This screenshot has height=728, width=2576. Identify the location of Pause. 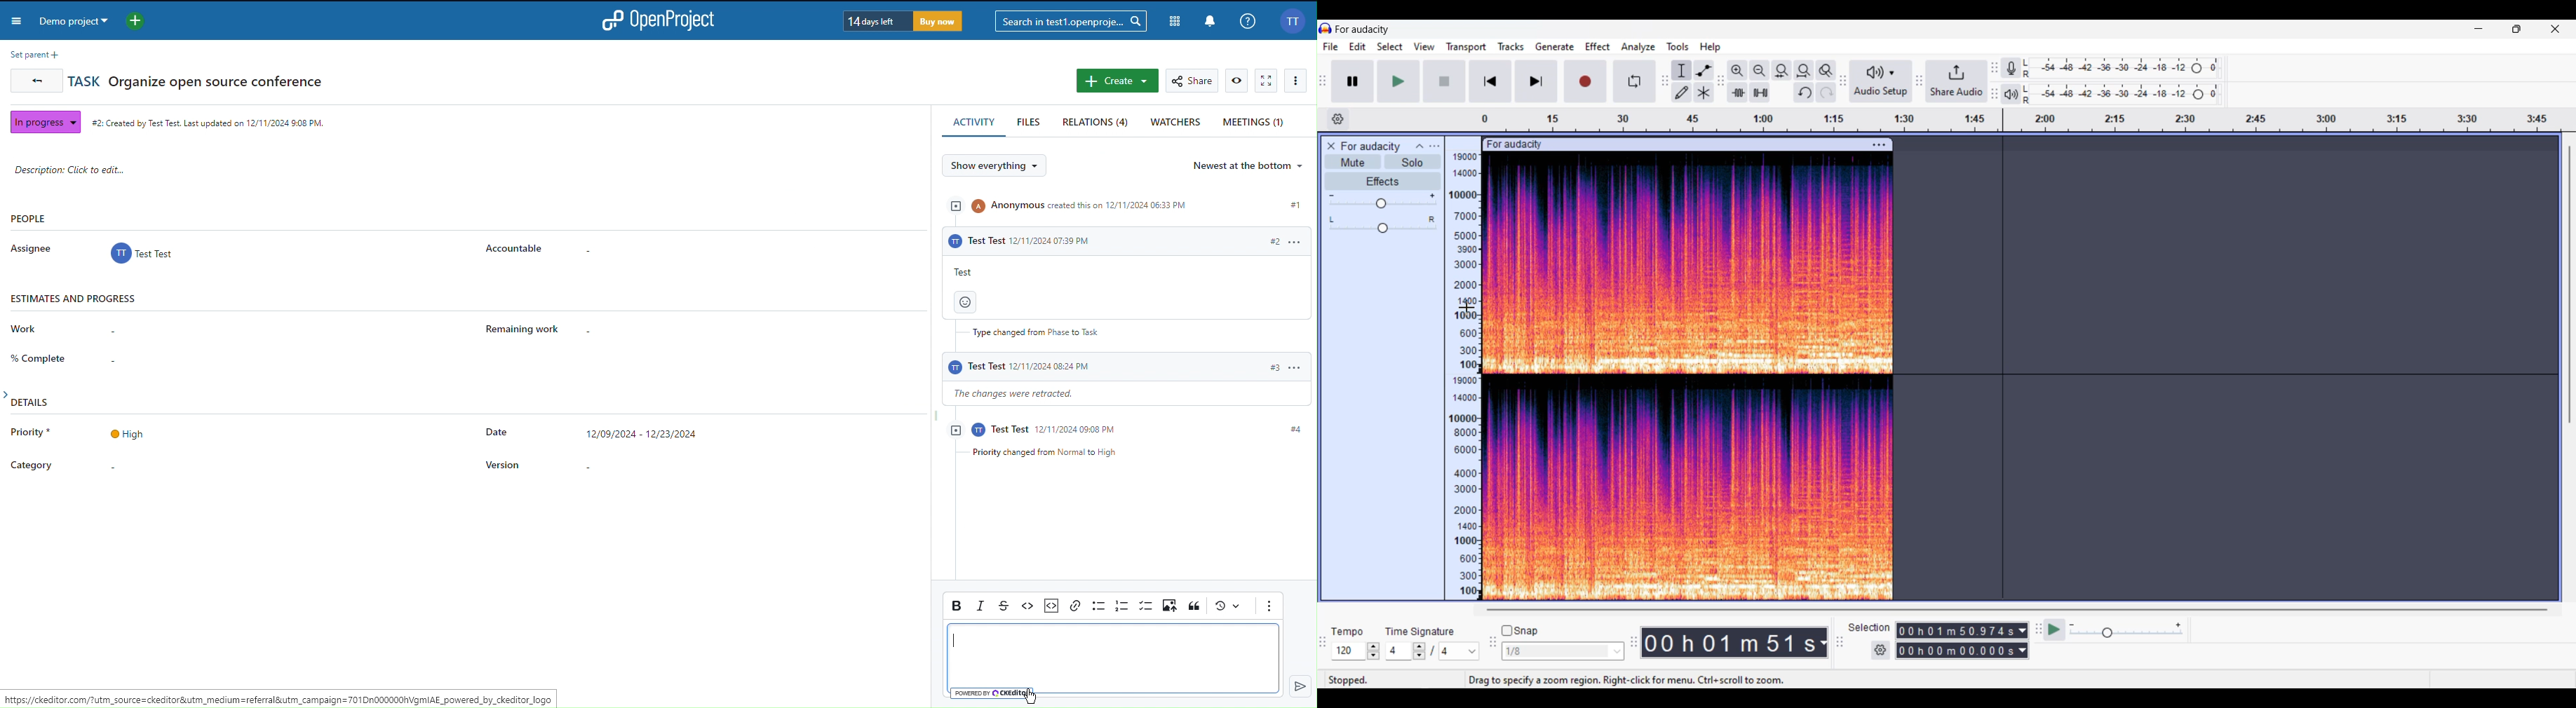
(1353, 81).